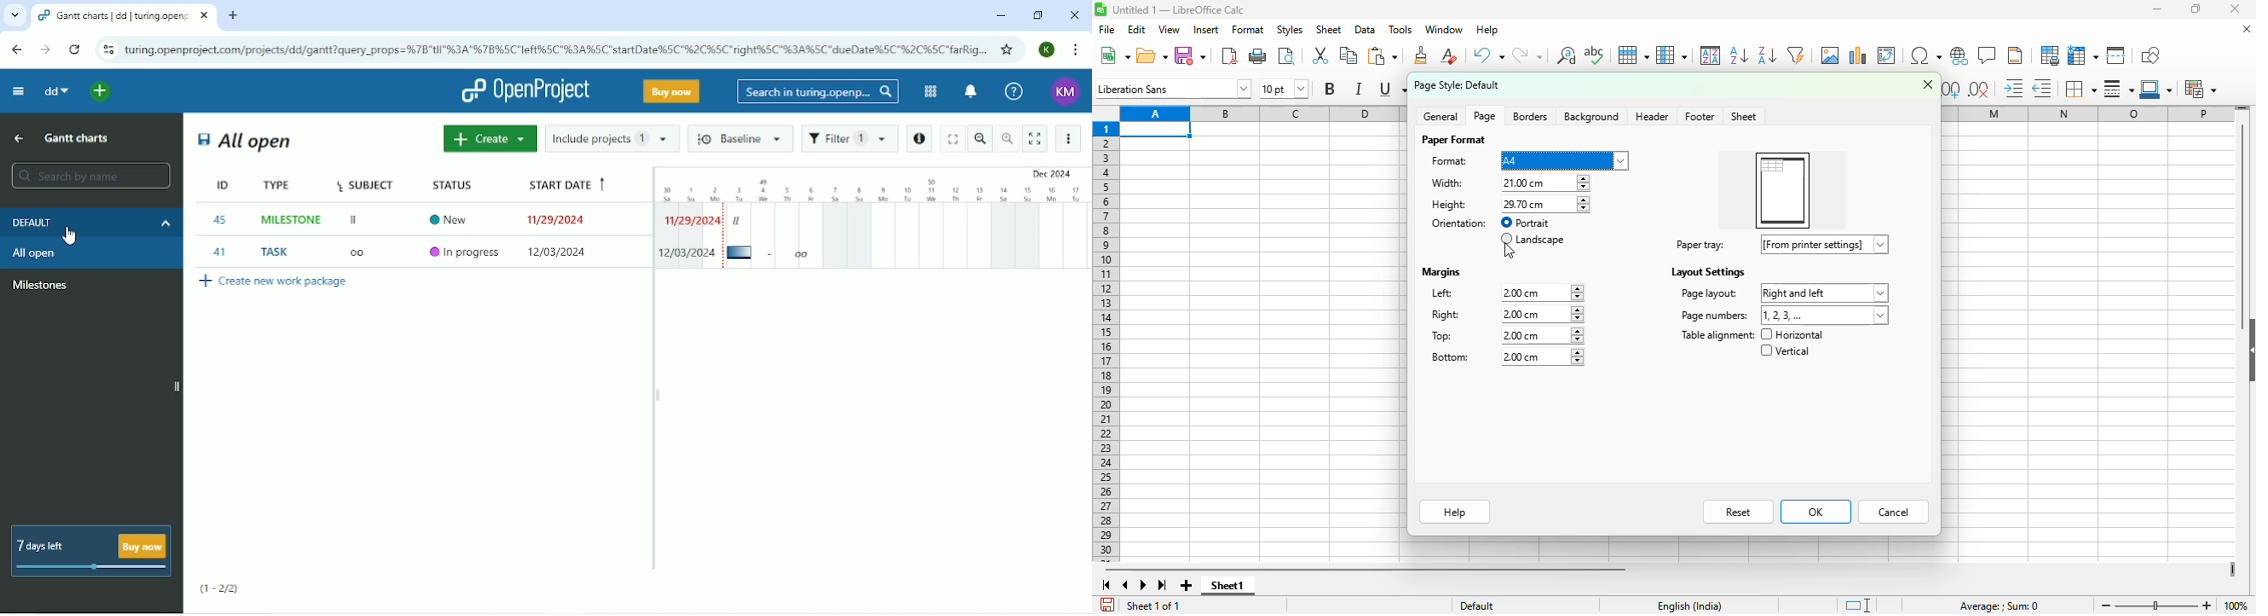 This screenshot has height=616, width=2268. What do you see at coordinates (1691, 606) in the screenshot?
I see `text language` at bounding box center [1691, 606].